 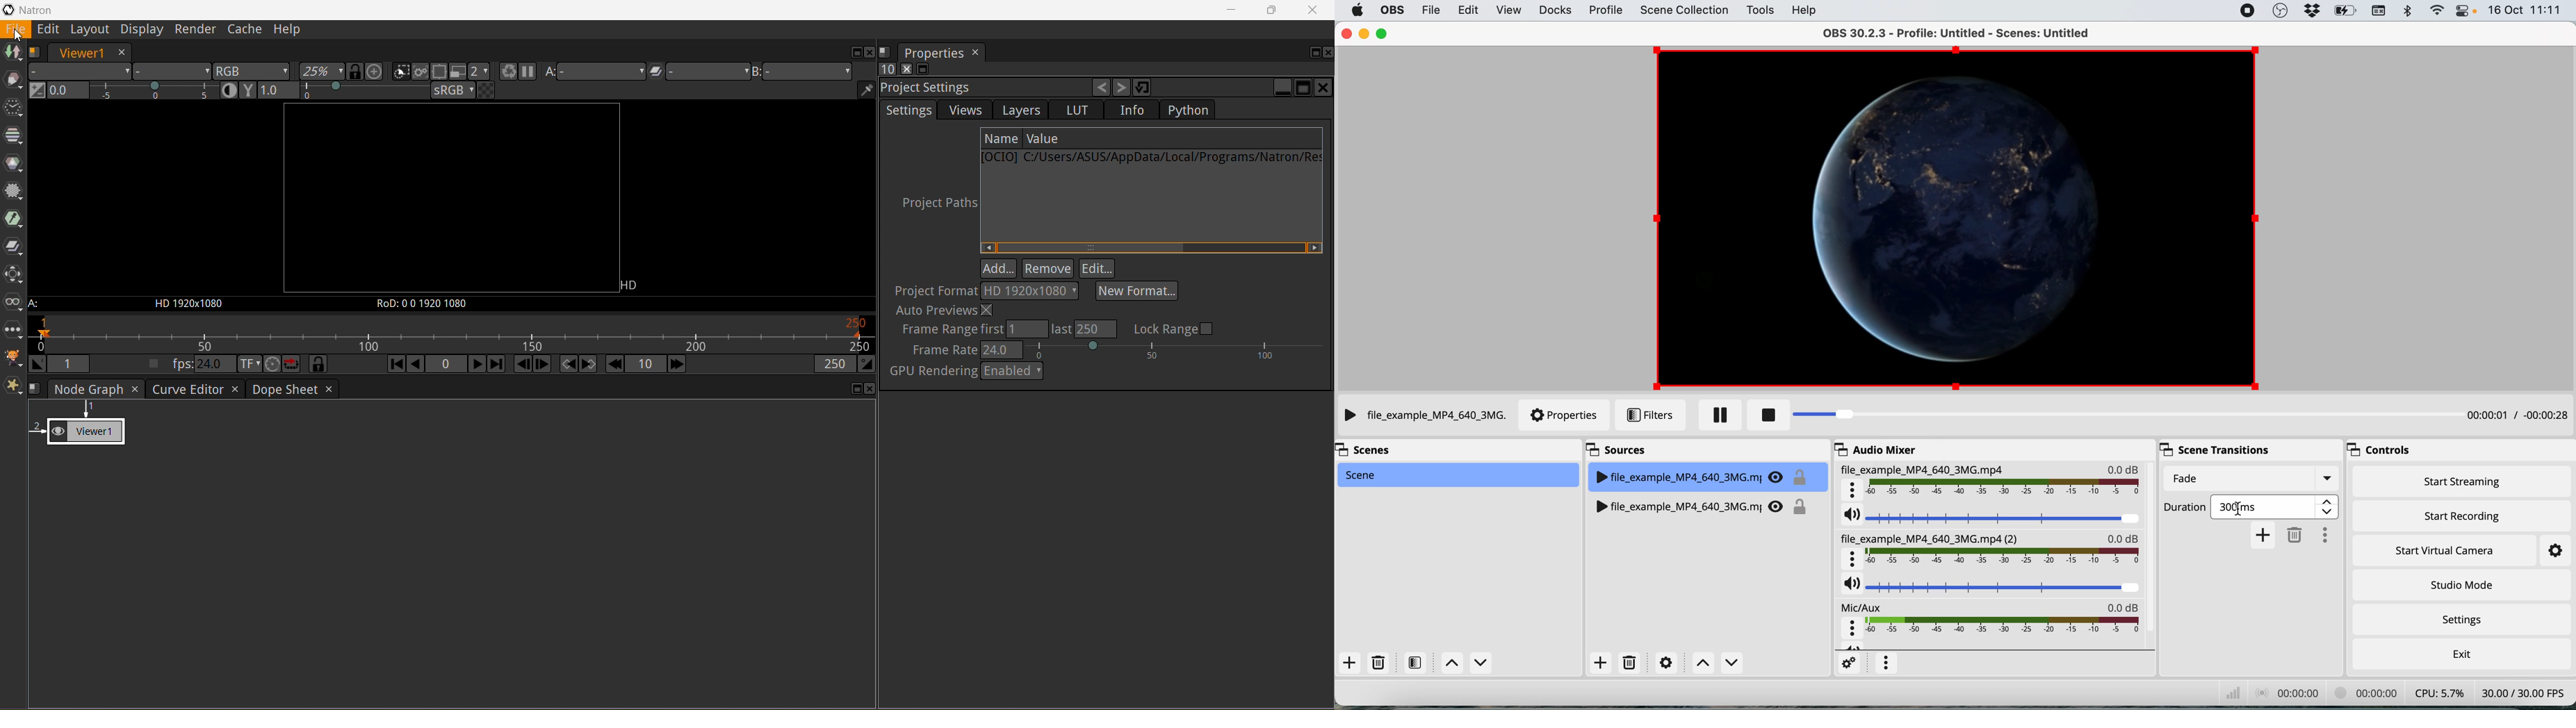 What do you see at coordinates (1423, 415) in the screenshot?
I see `current source` at bounding box center [1423, 415].